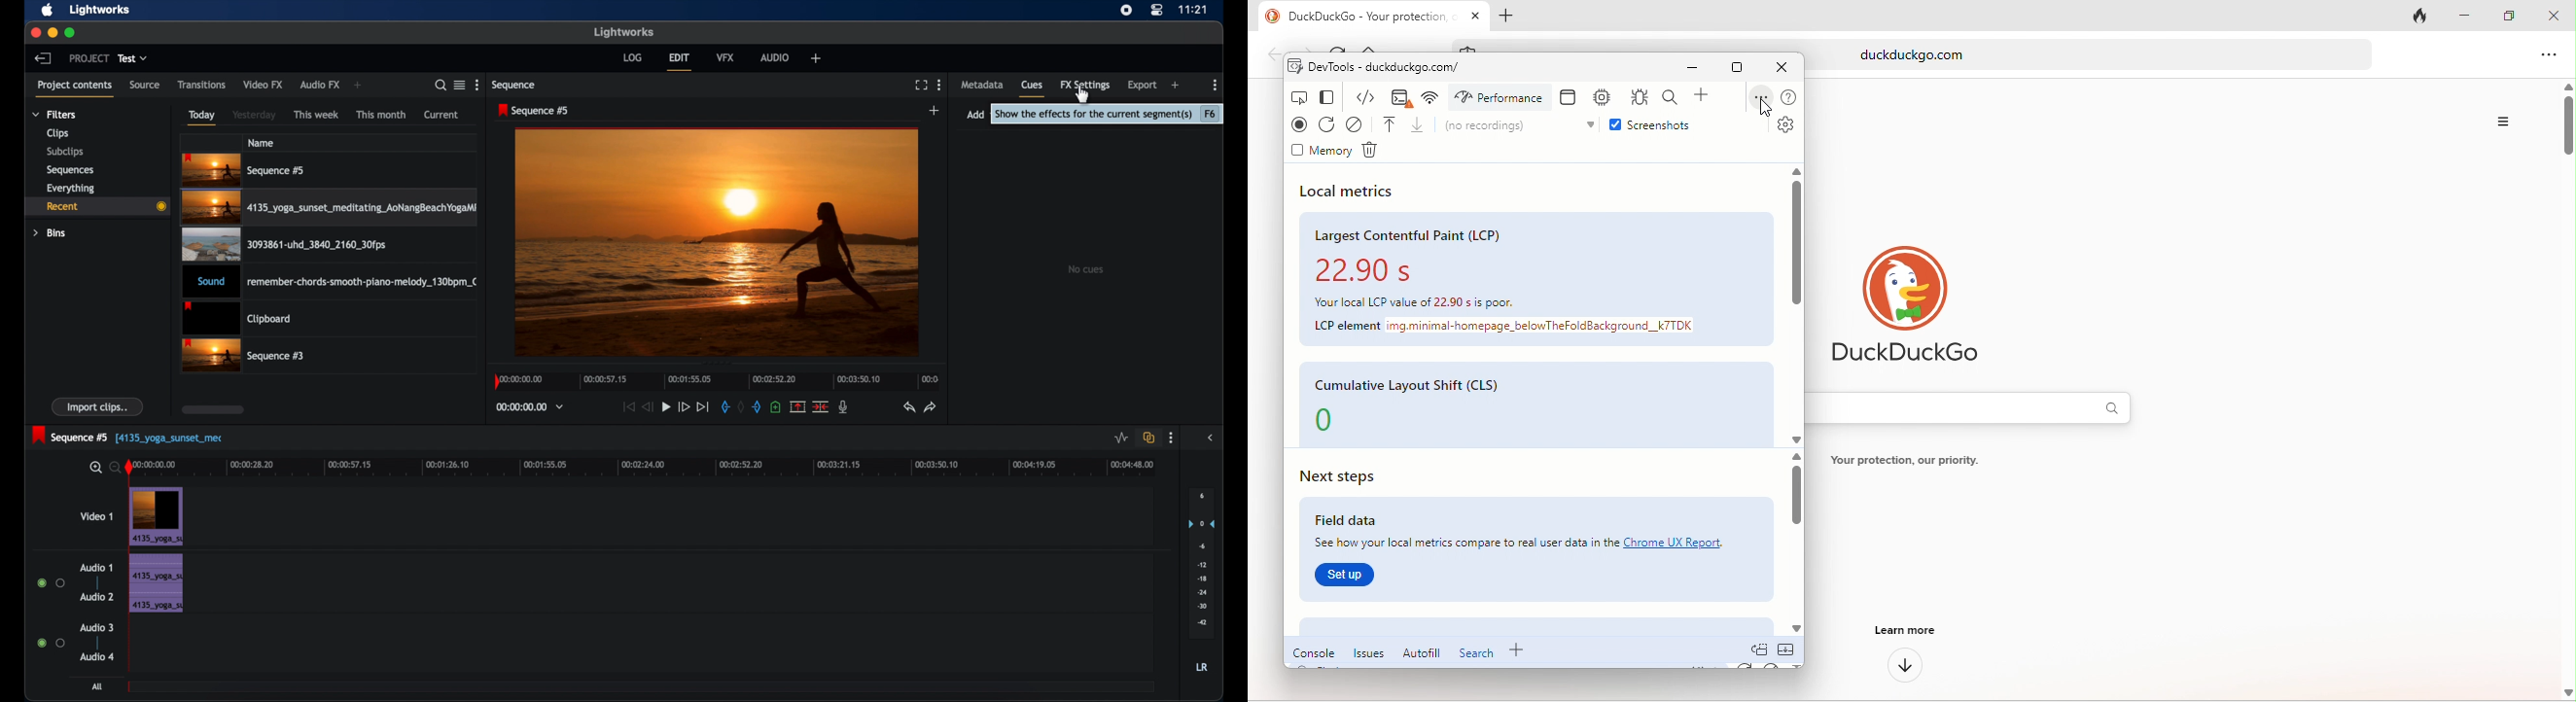 The image size is (2576, 728). I want to click on all, so click(99, 686).